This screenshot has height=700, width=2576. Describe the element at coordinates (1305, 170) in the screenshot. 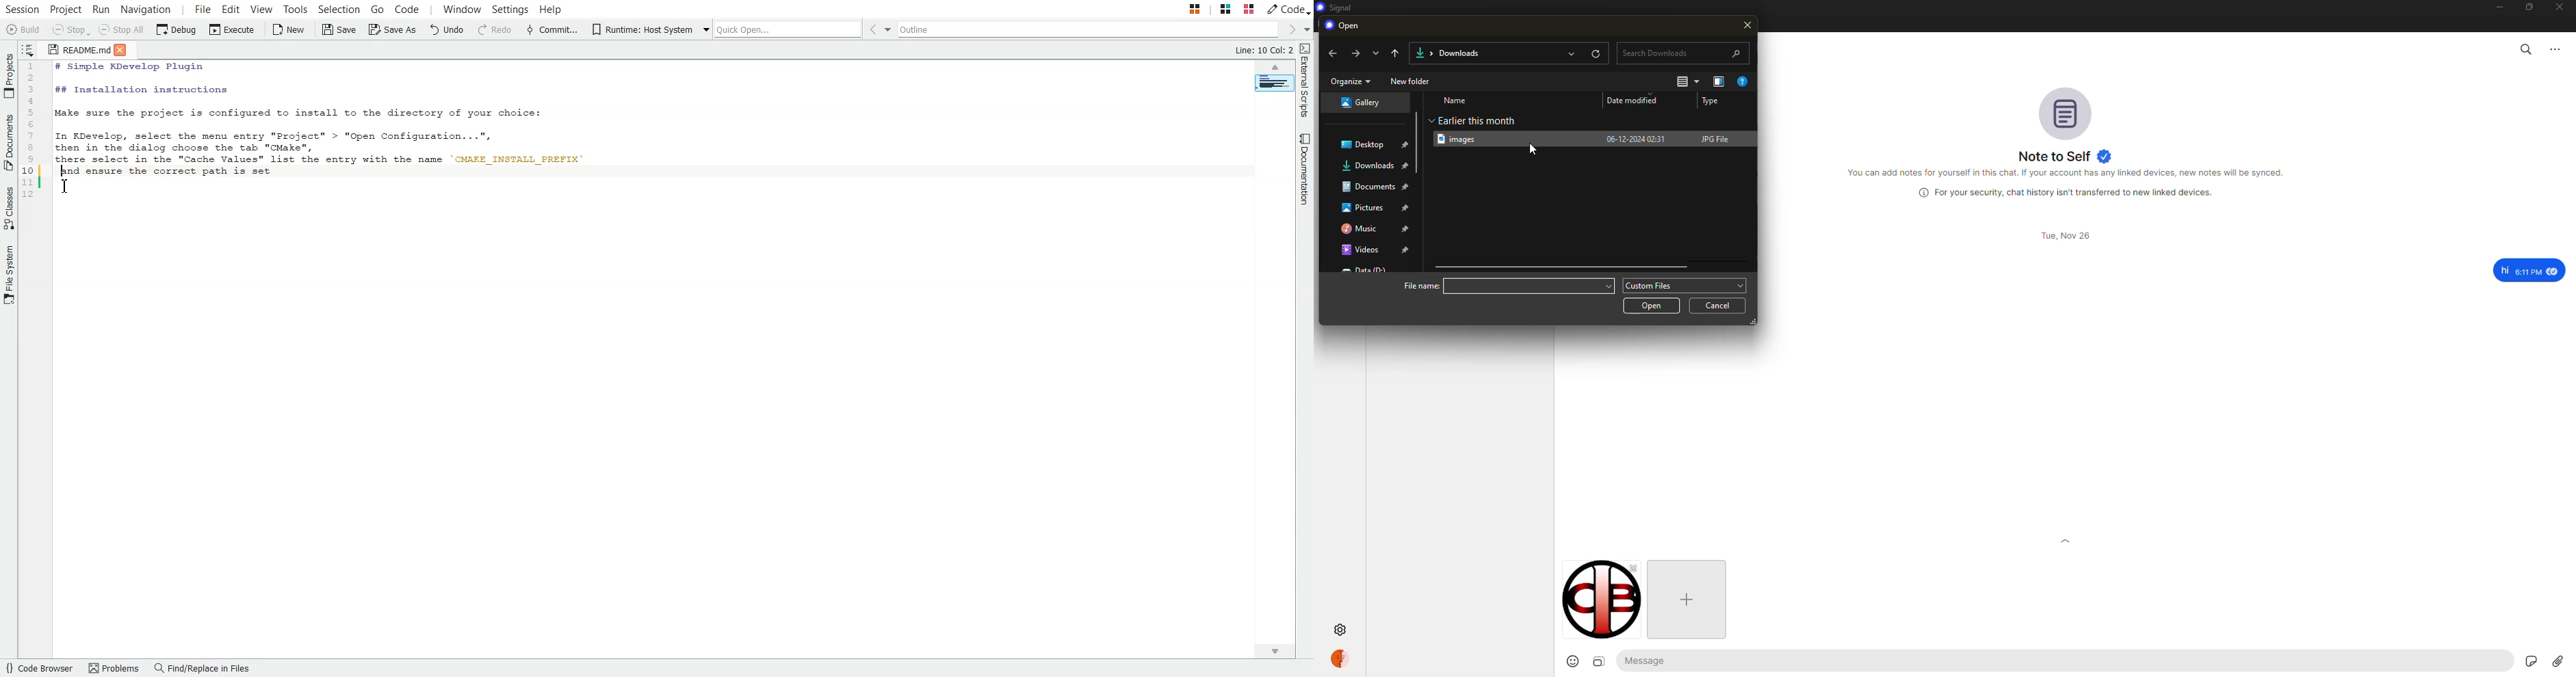

I see `Documentation` at that location.